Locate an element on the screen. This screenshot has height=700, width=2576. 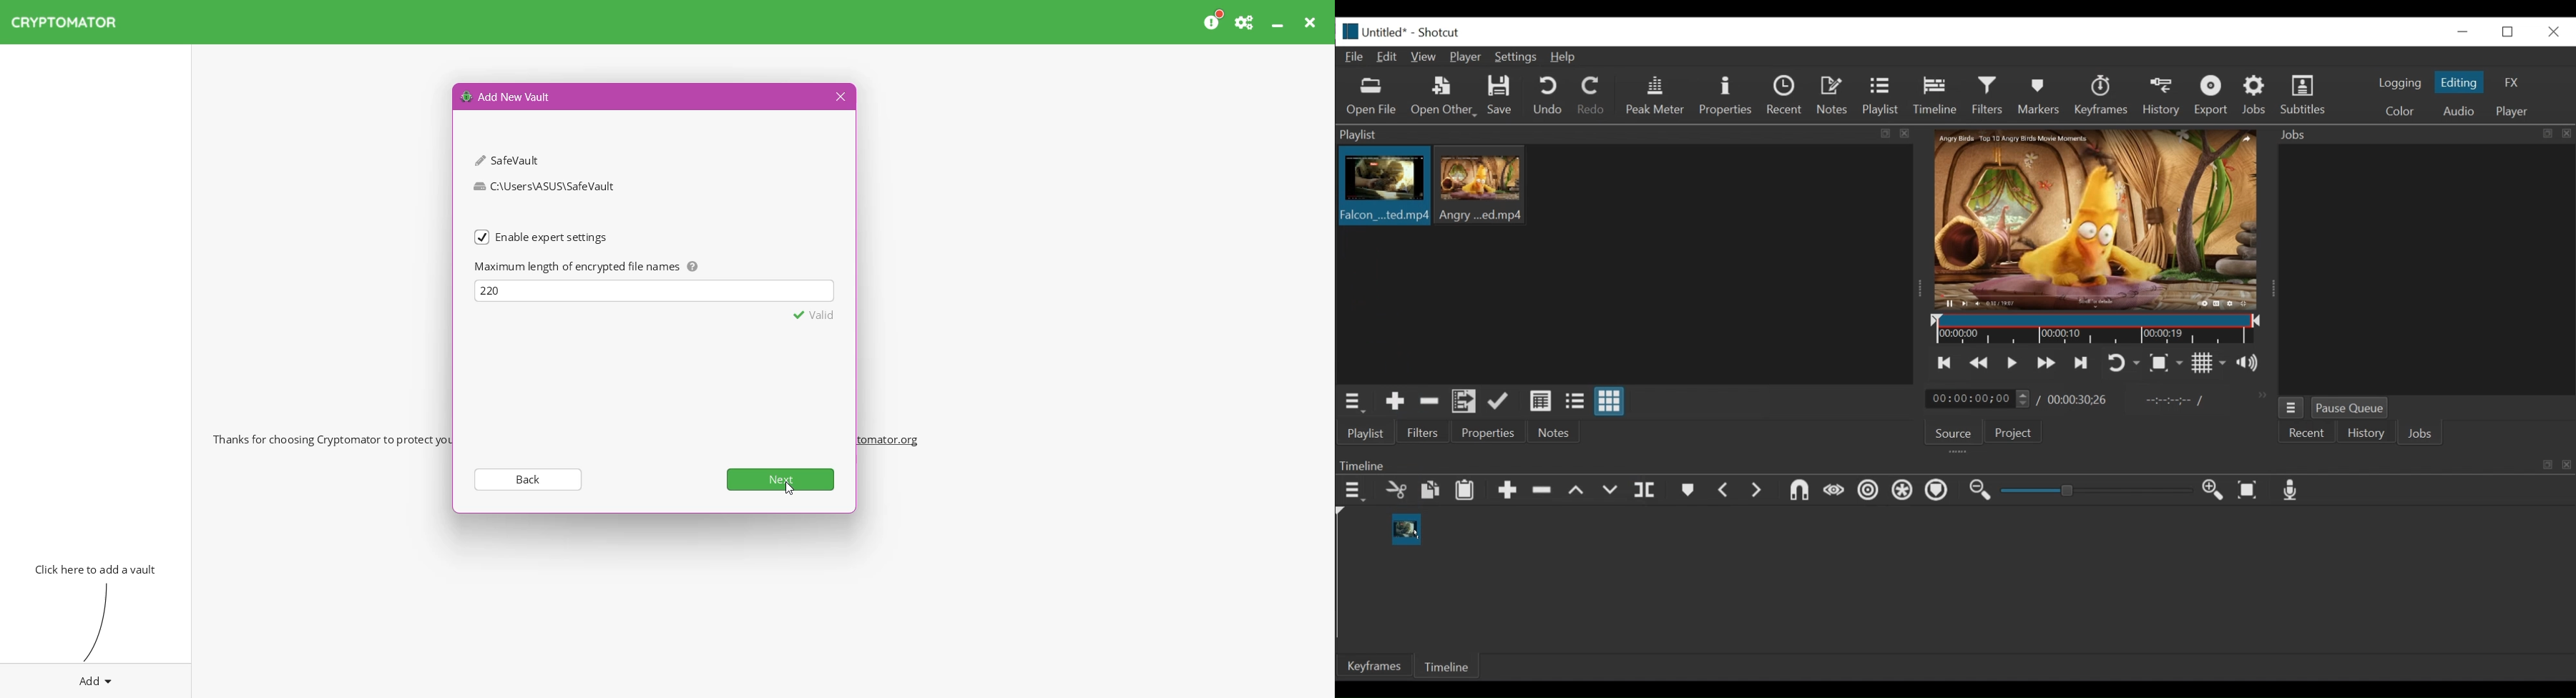
keyframes is located at coordinates (2102, 97).